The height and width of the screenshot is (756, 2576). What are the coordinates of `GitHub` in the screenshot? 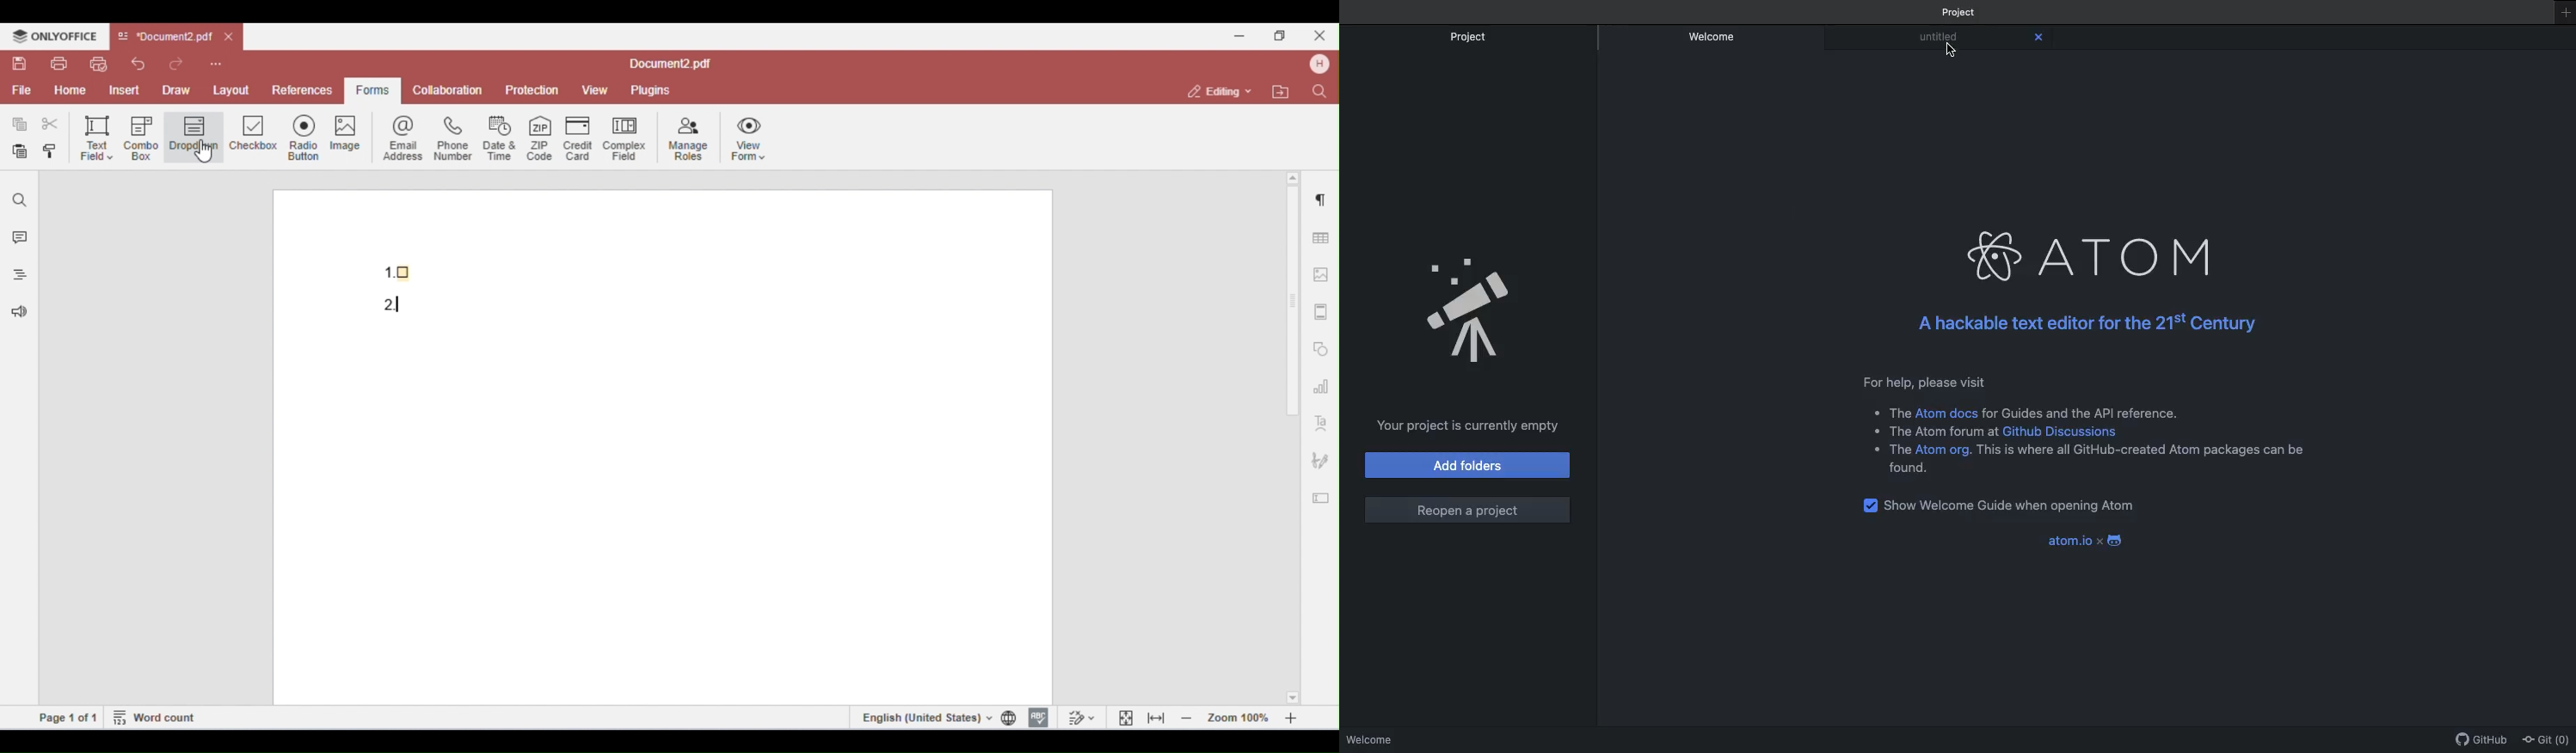 It's located at (2482, 741).